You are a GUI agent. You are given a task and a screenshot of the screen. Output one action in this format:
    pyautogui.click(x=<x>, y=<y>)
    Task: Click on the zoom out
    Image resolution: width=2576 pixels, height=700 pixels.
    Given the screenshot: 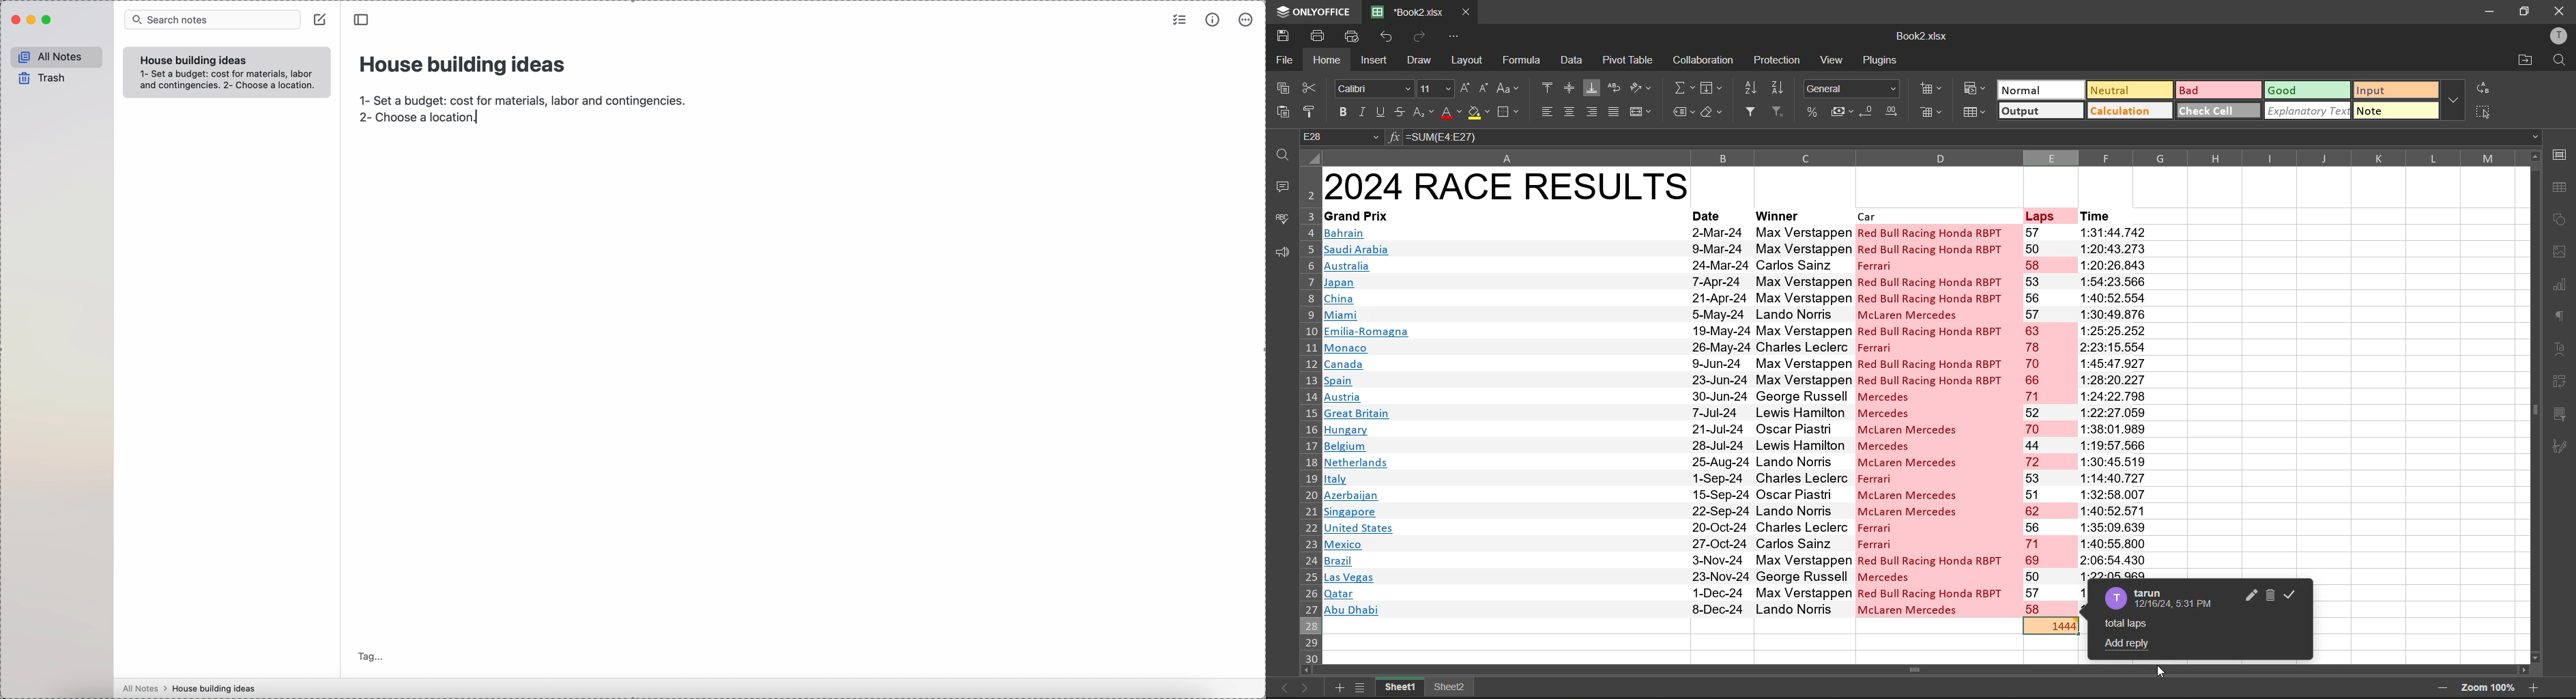 What is the action you would take?
    pyautogui.click(x=2444, y=688)
    